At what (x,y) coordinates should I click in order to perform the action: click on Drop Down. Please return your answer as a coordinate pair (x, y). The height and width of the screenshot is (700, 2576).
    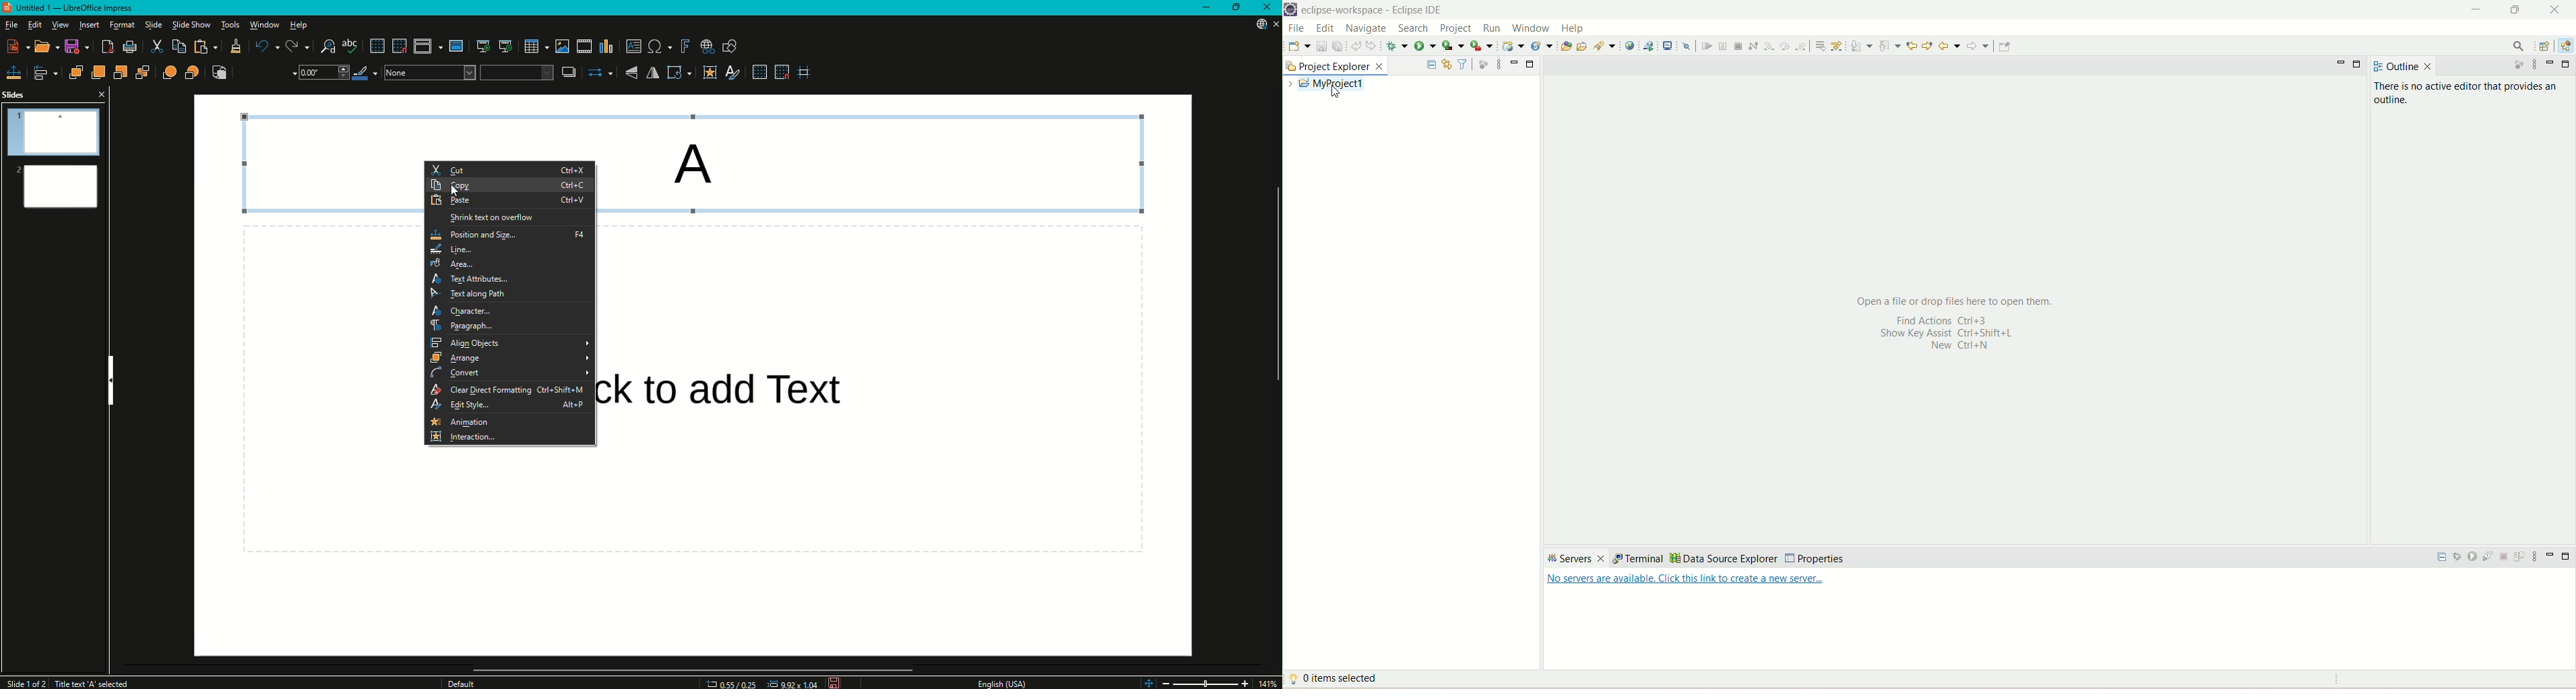
    Looking at the image, I should click on (321, 76).